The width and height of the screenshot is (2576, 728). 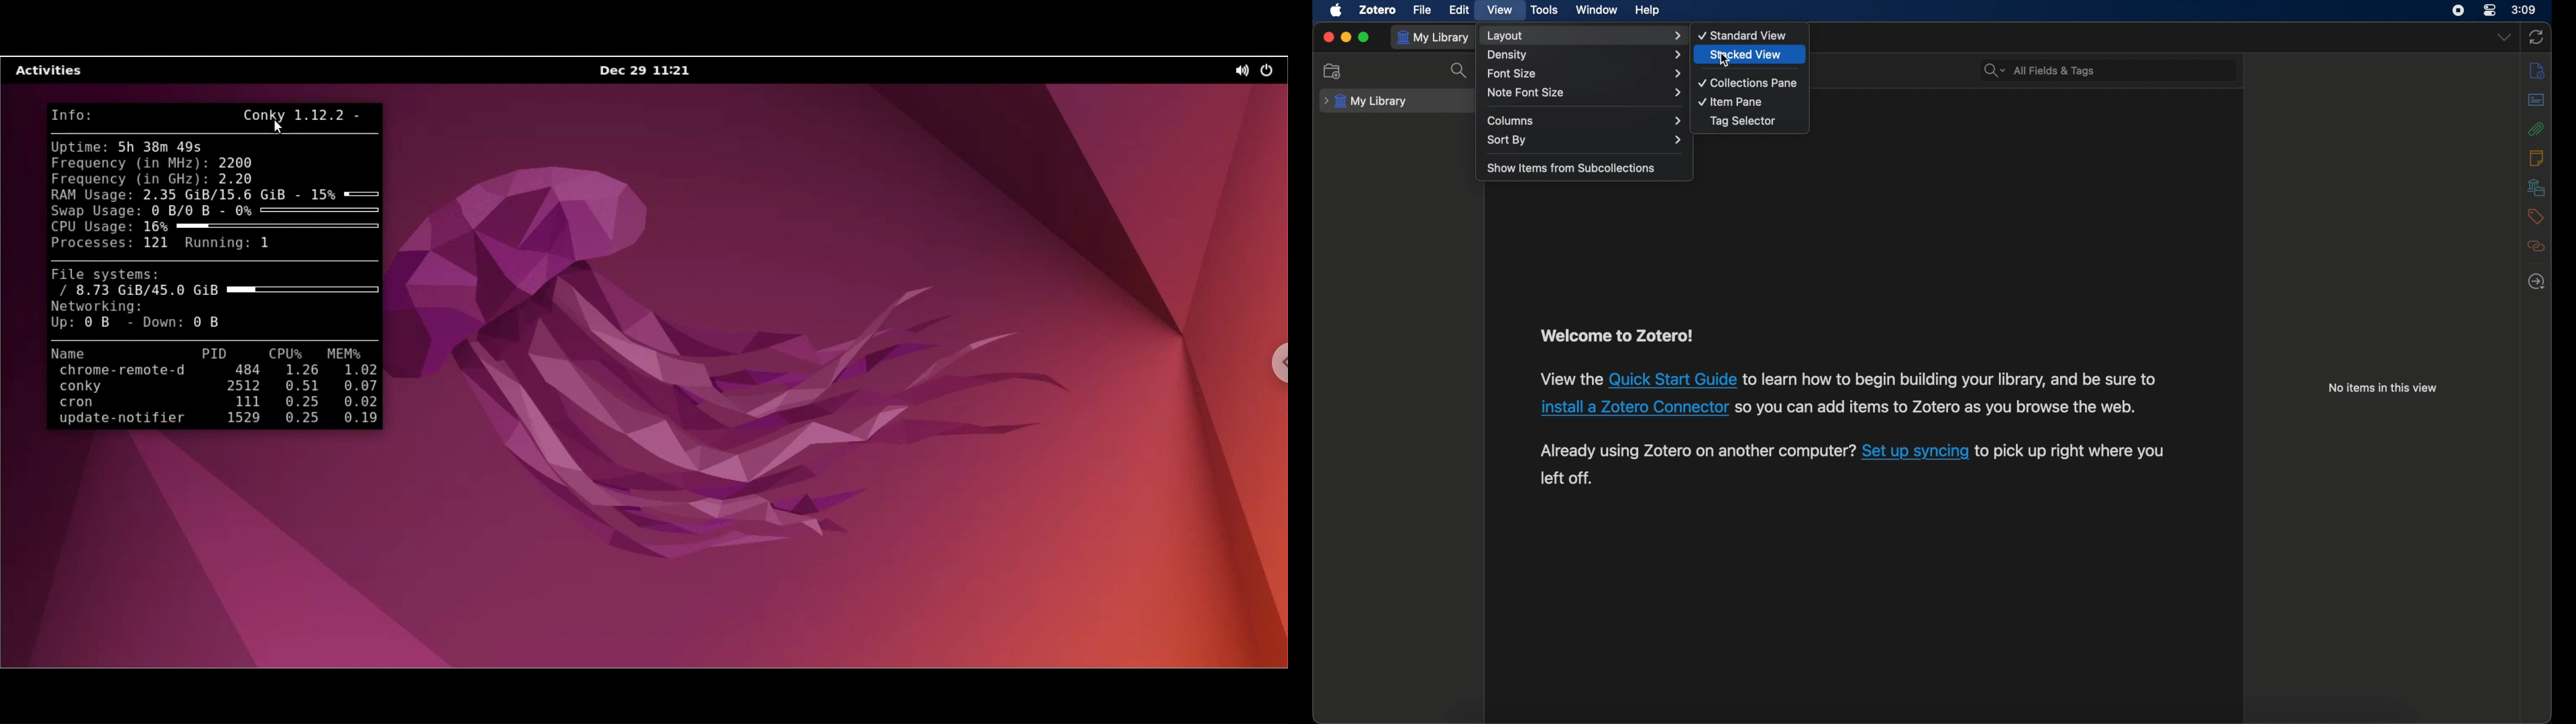 I want to click on related, so click(x=2536, y=246).